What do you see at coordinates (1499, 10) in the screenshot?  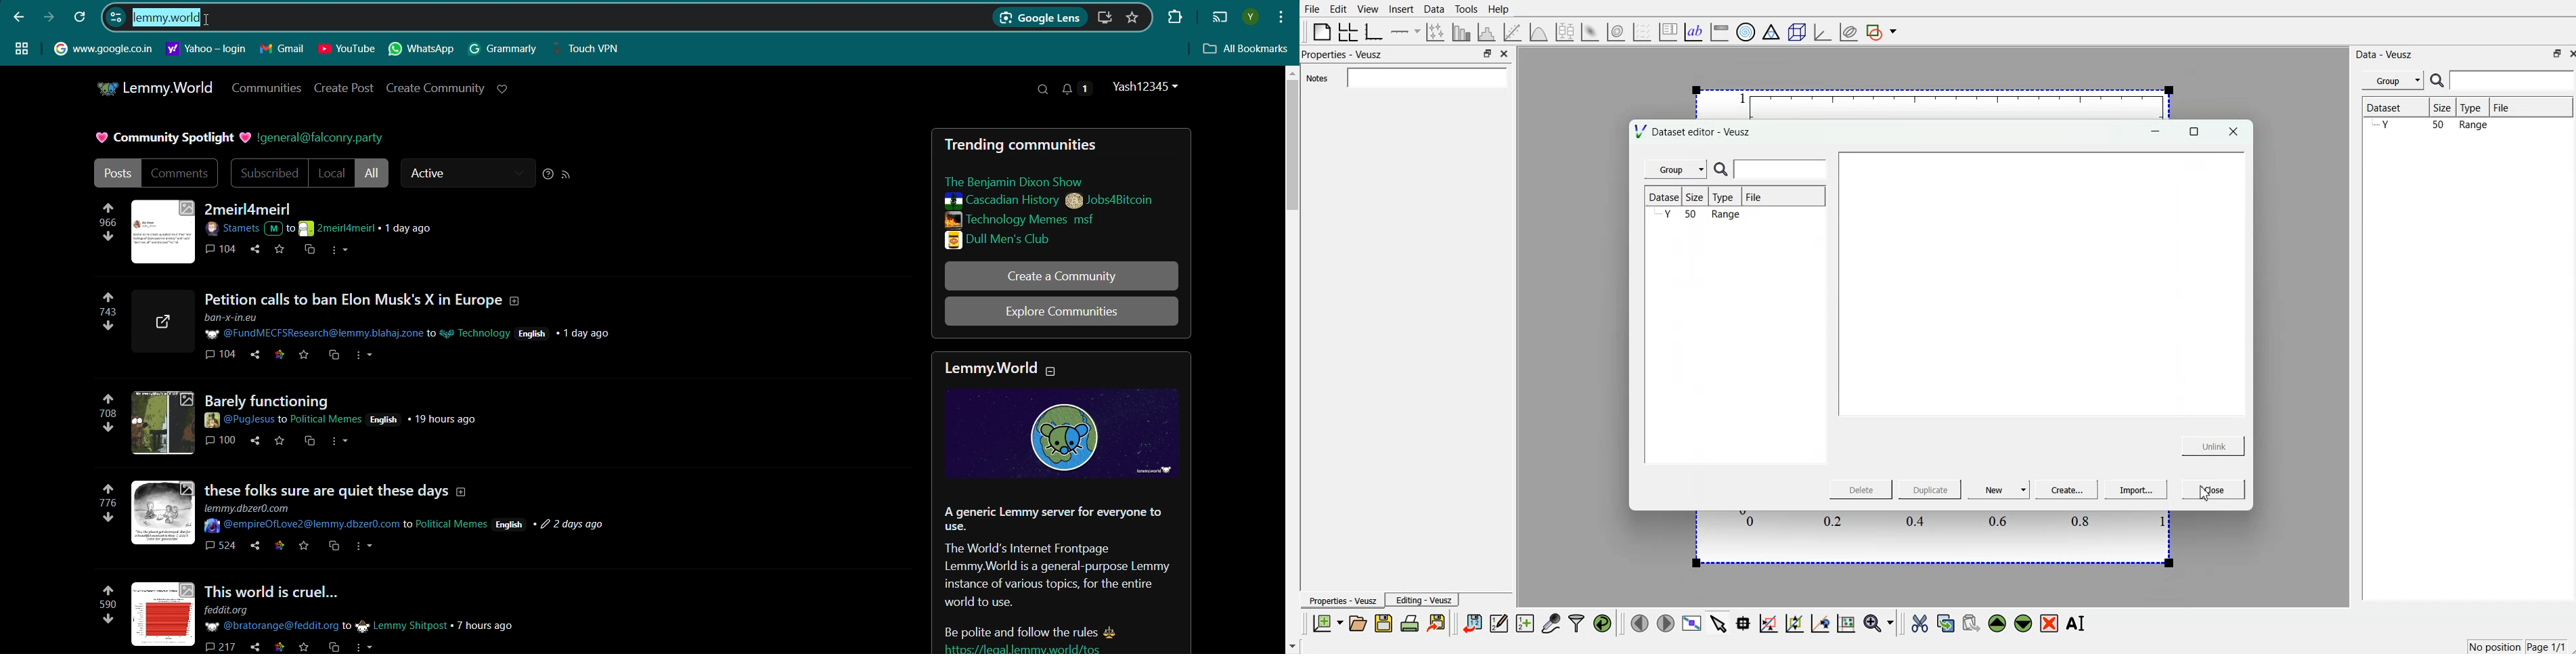 I see `Help` at bounding box center [1499, 10].